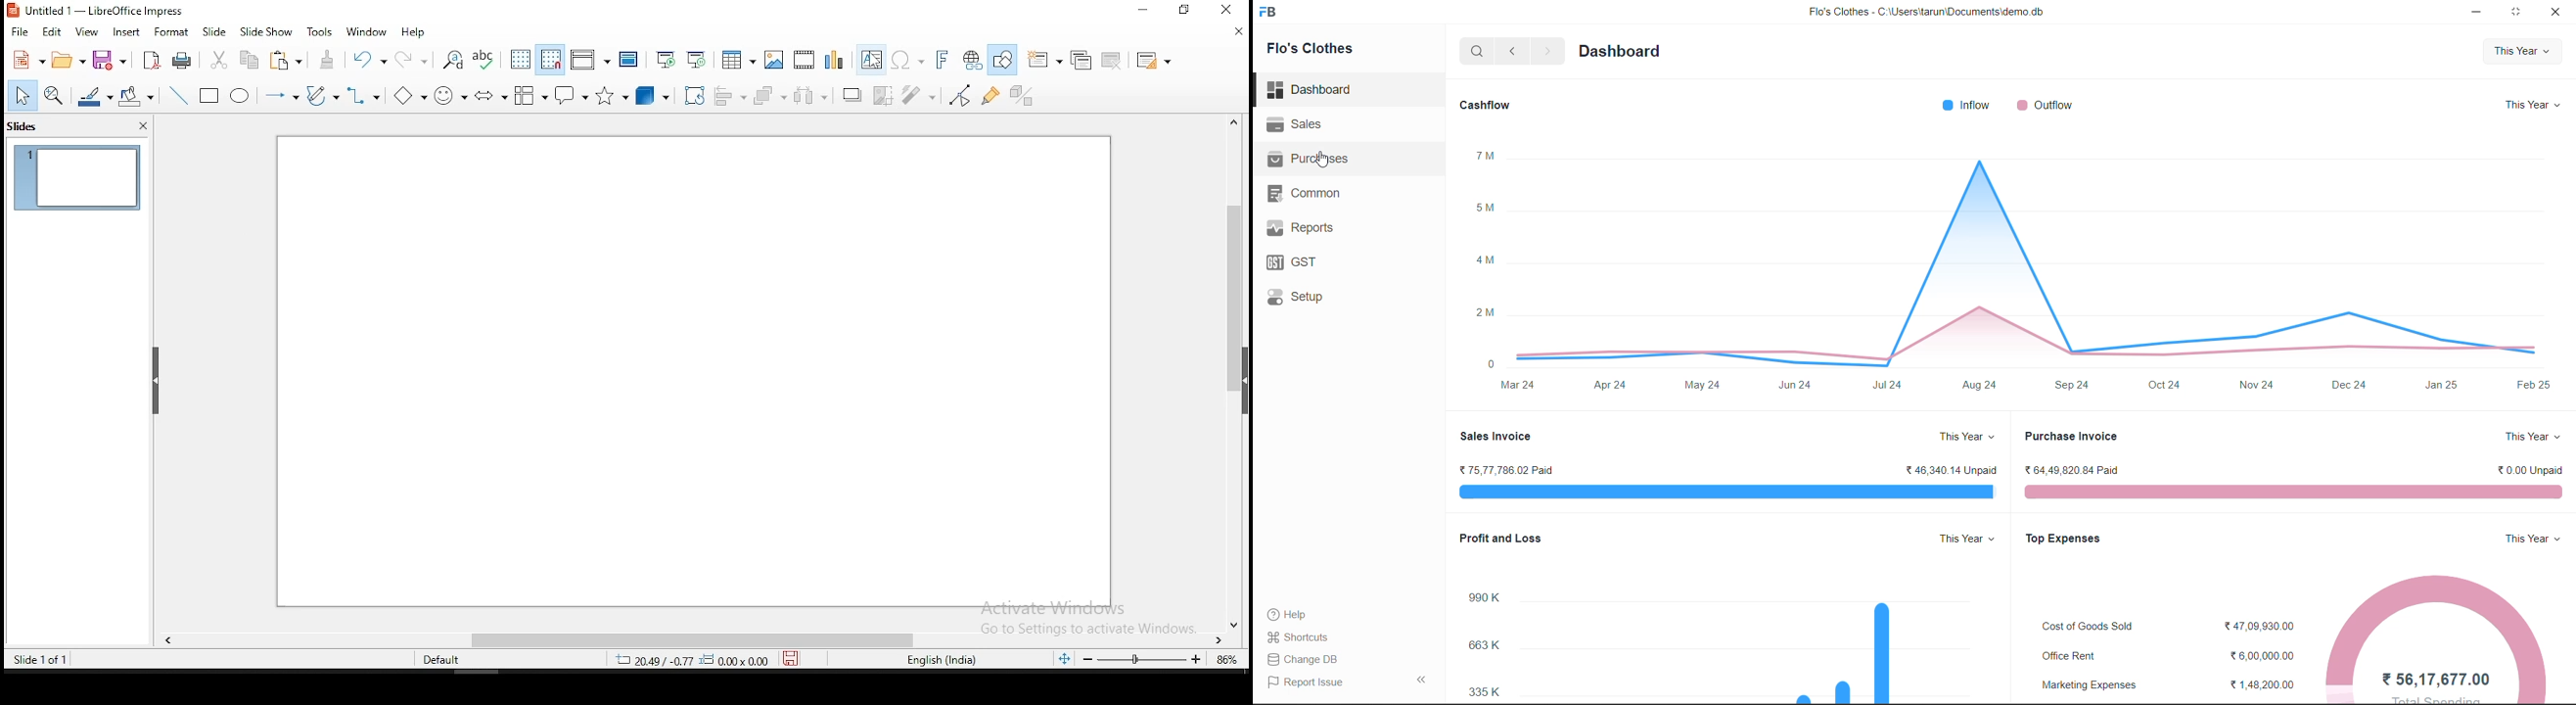 The image size is (2576, 728). What do you see at coordinates (1184, 11) in the screenshot?
I see `restore` at bounding box center [1184, 11].